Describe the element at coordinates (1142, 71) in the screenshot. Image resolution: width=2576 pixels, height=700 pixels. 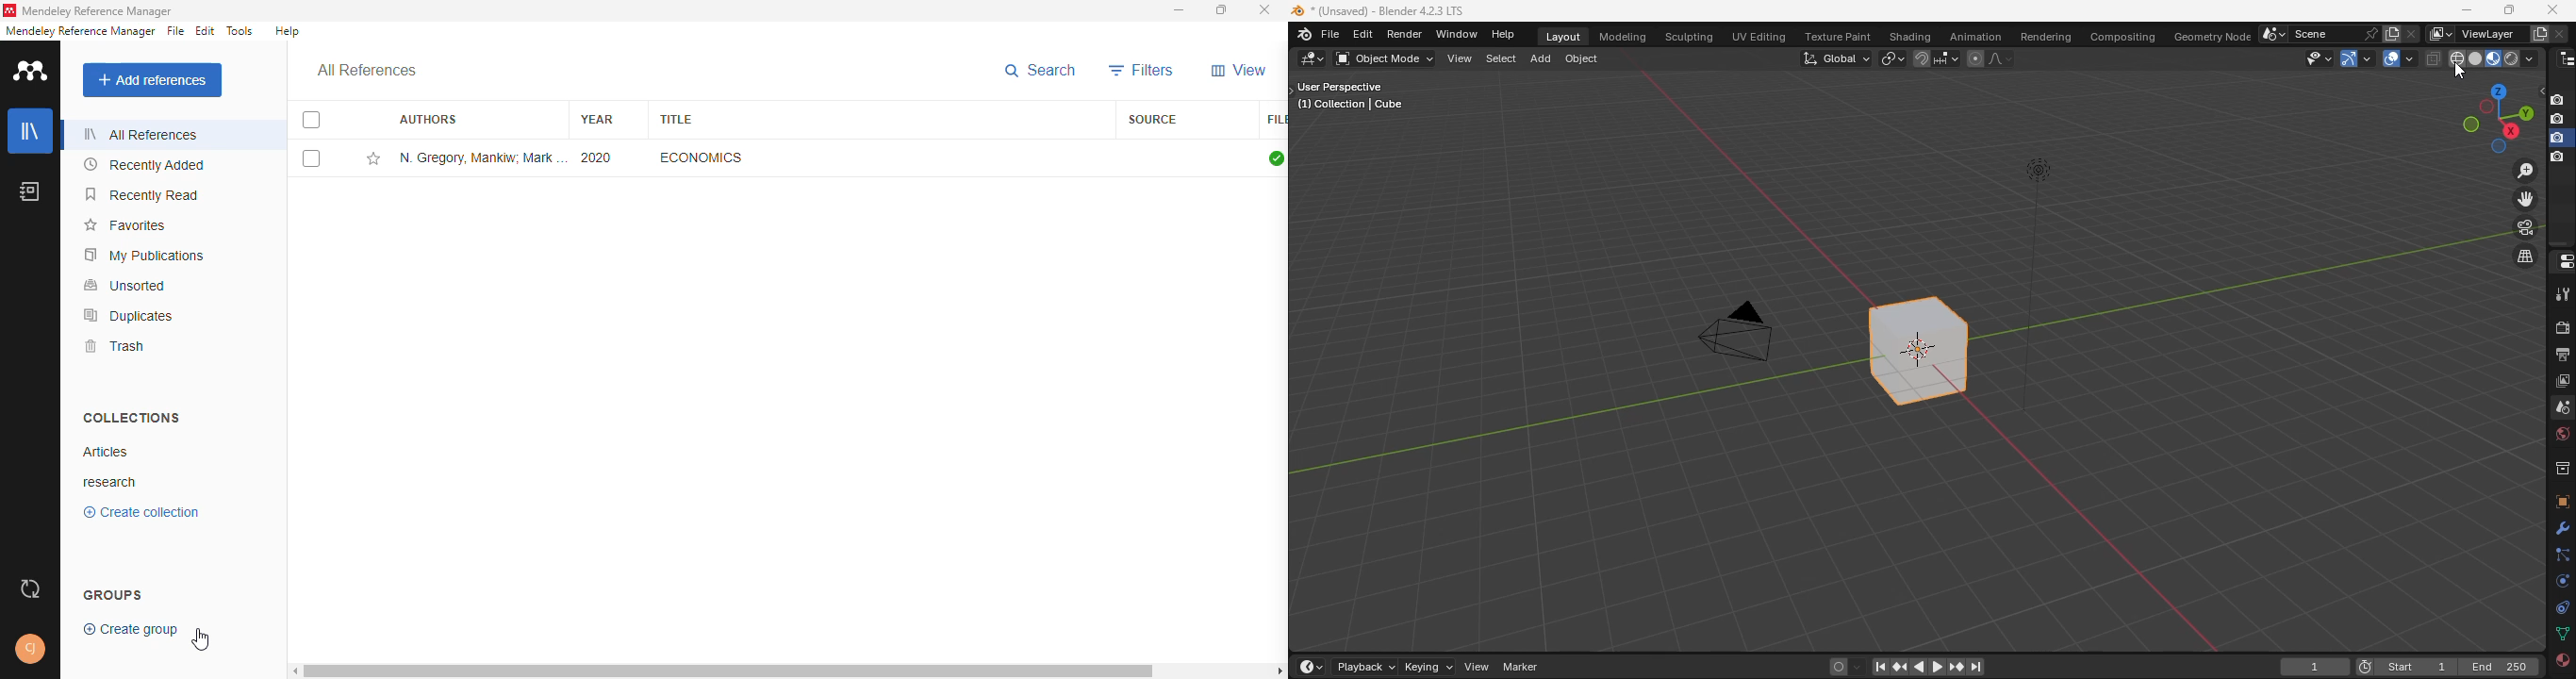
I see `filters` at that location.